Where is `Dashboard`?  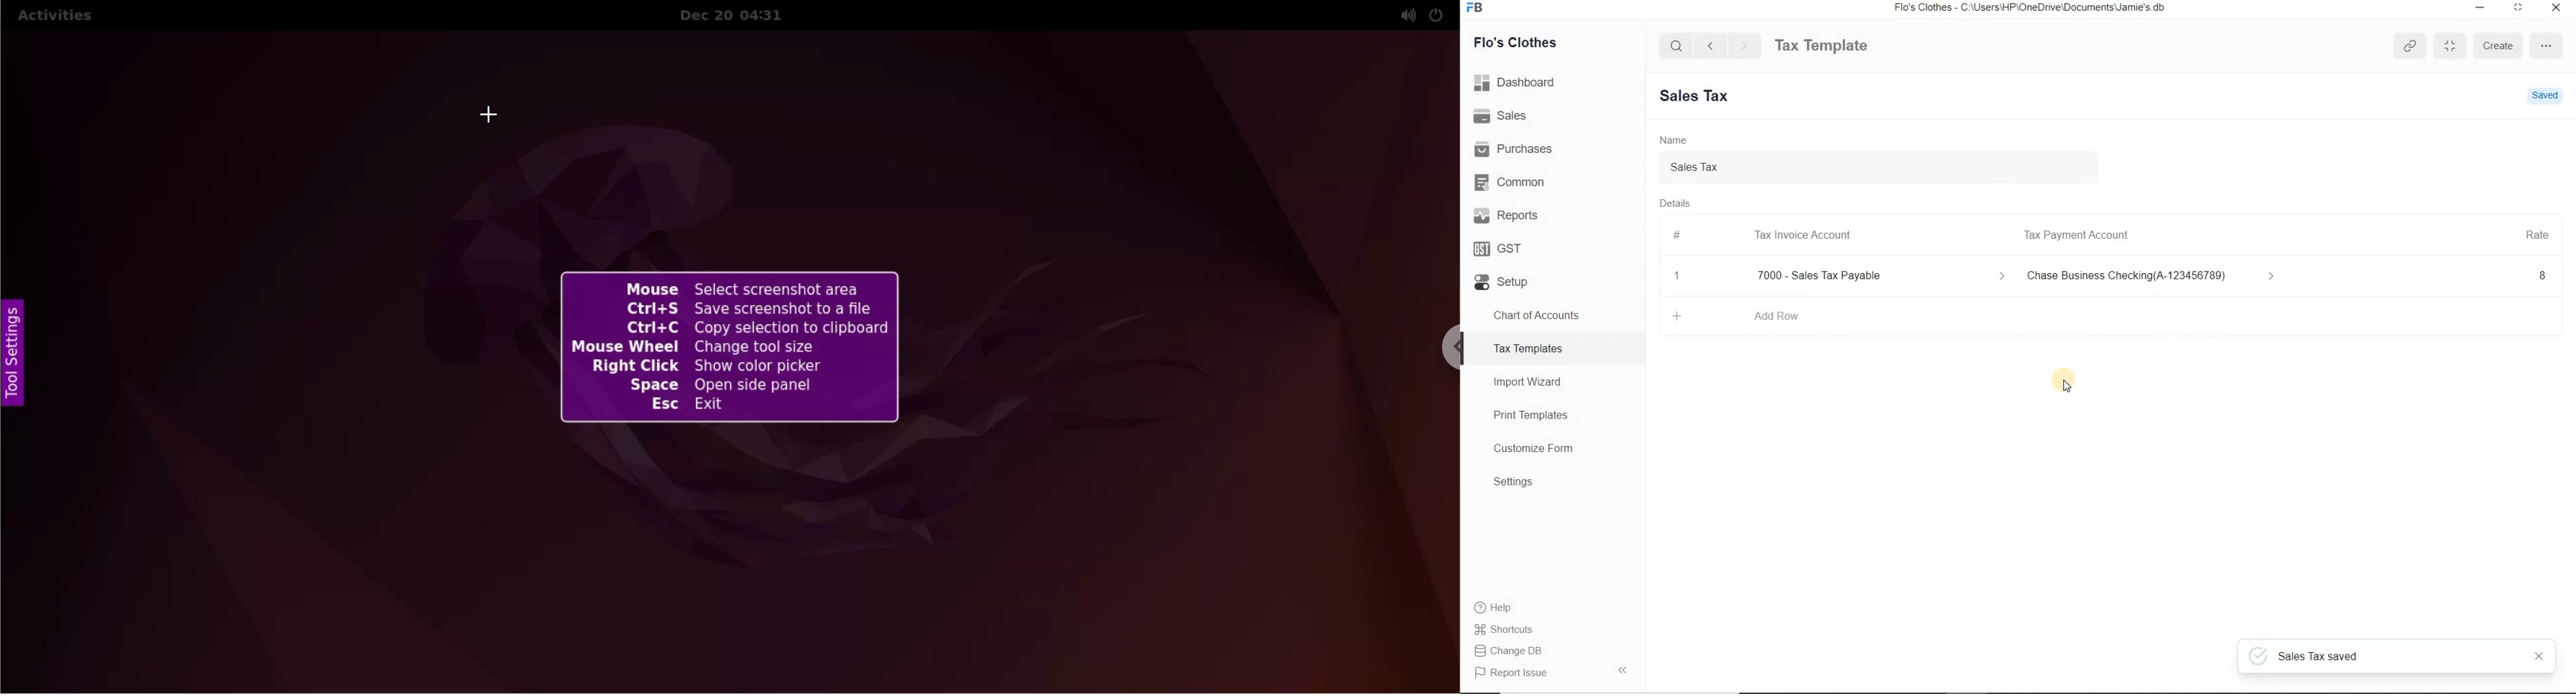 Dashboard is located at coordinates (1553, 82).